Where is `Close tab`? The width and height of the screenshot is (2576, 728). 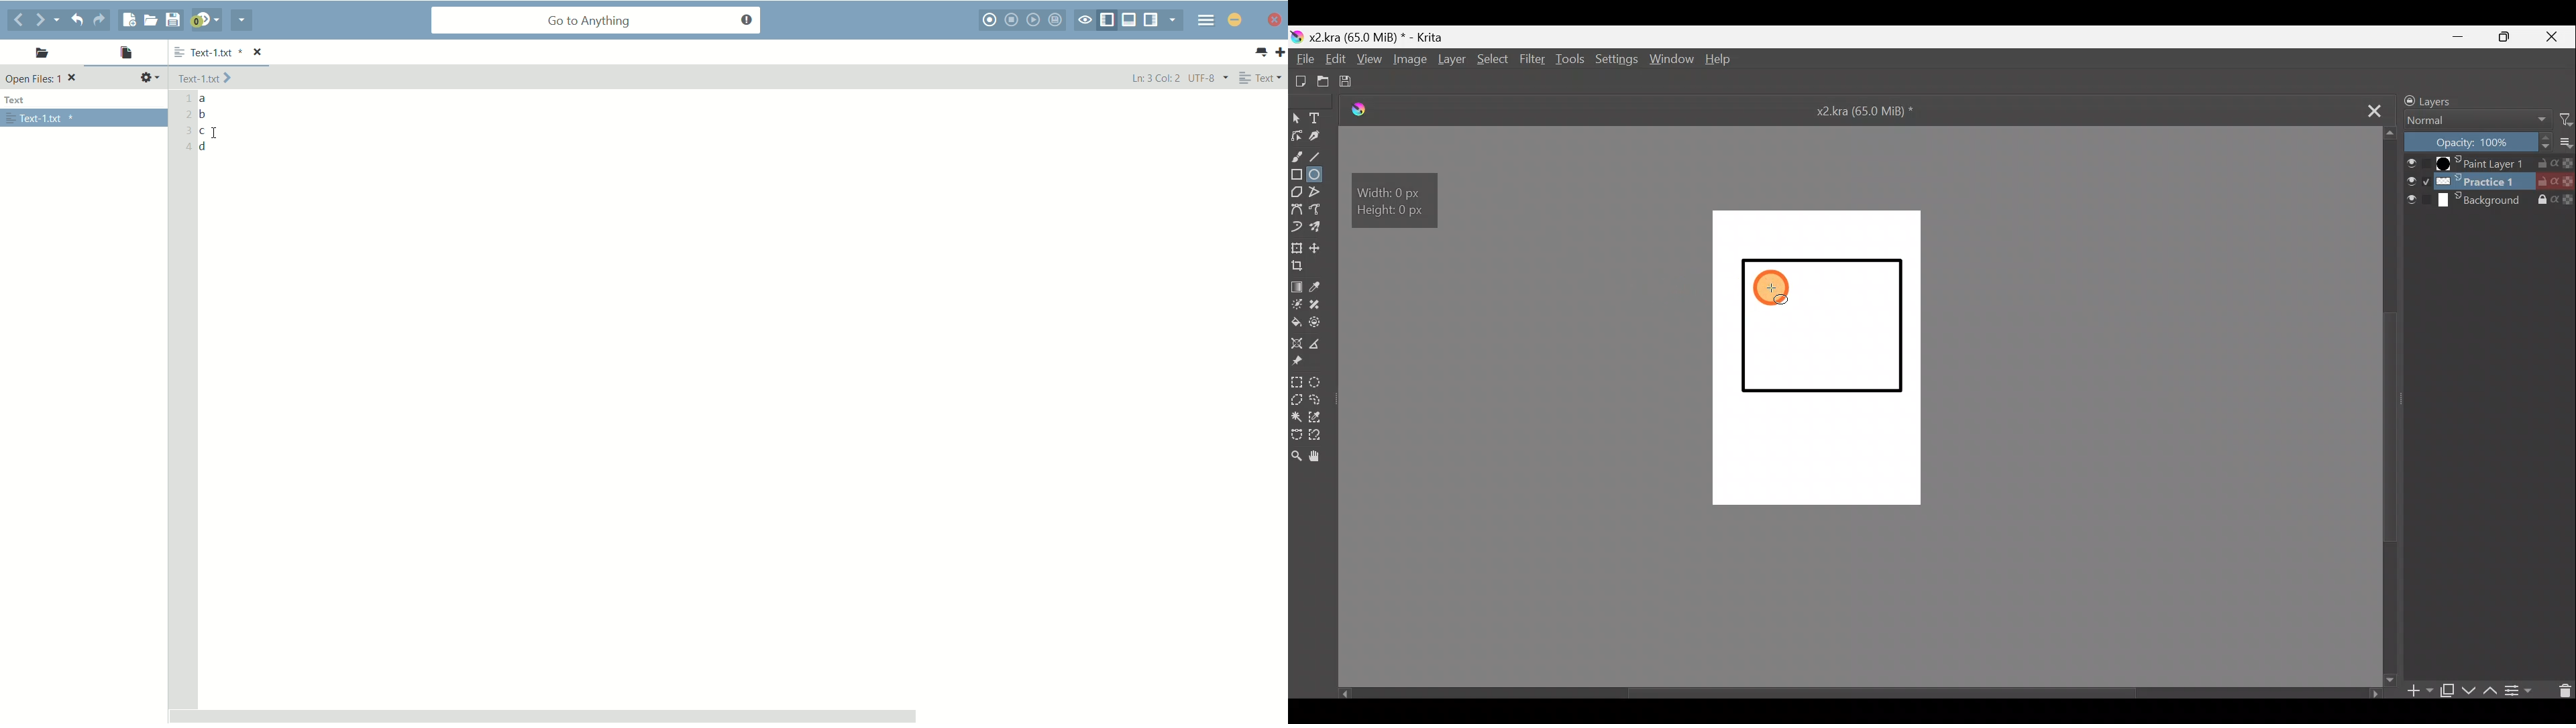
Close tab is located at coordinates (2372, 110).